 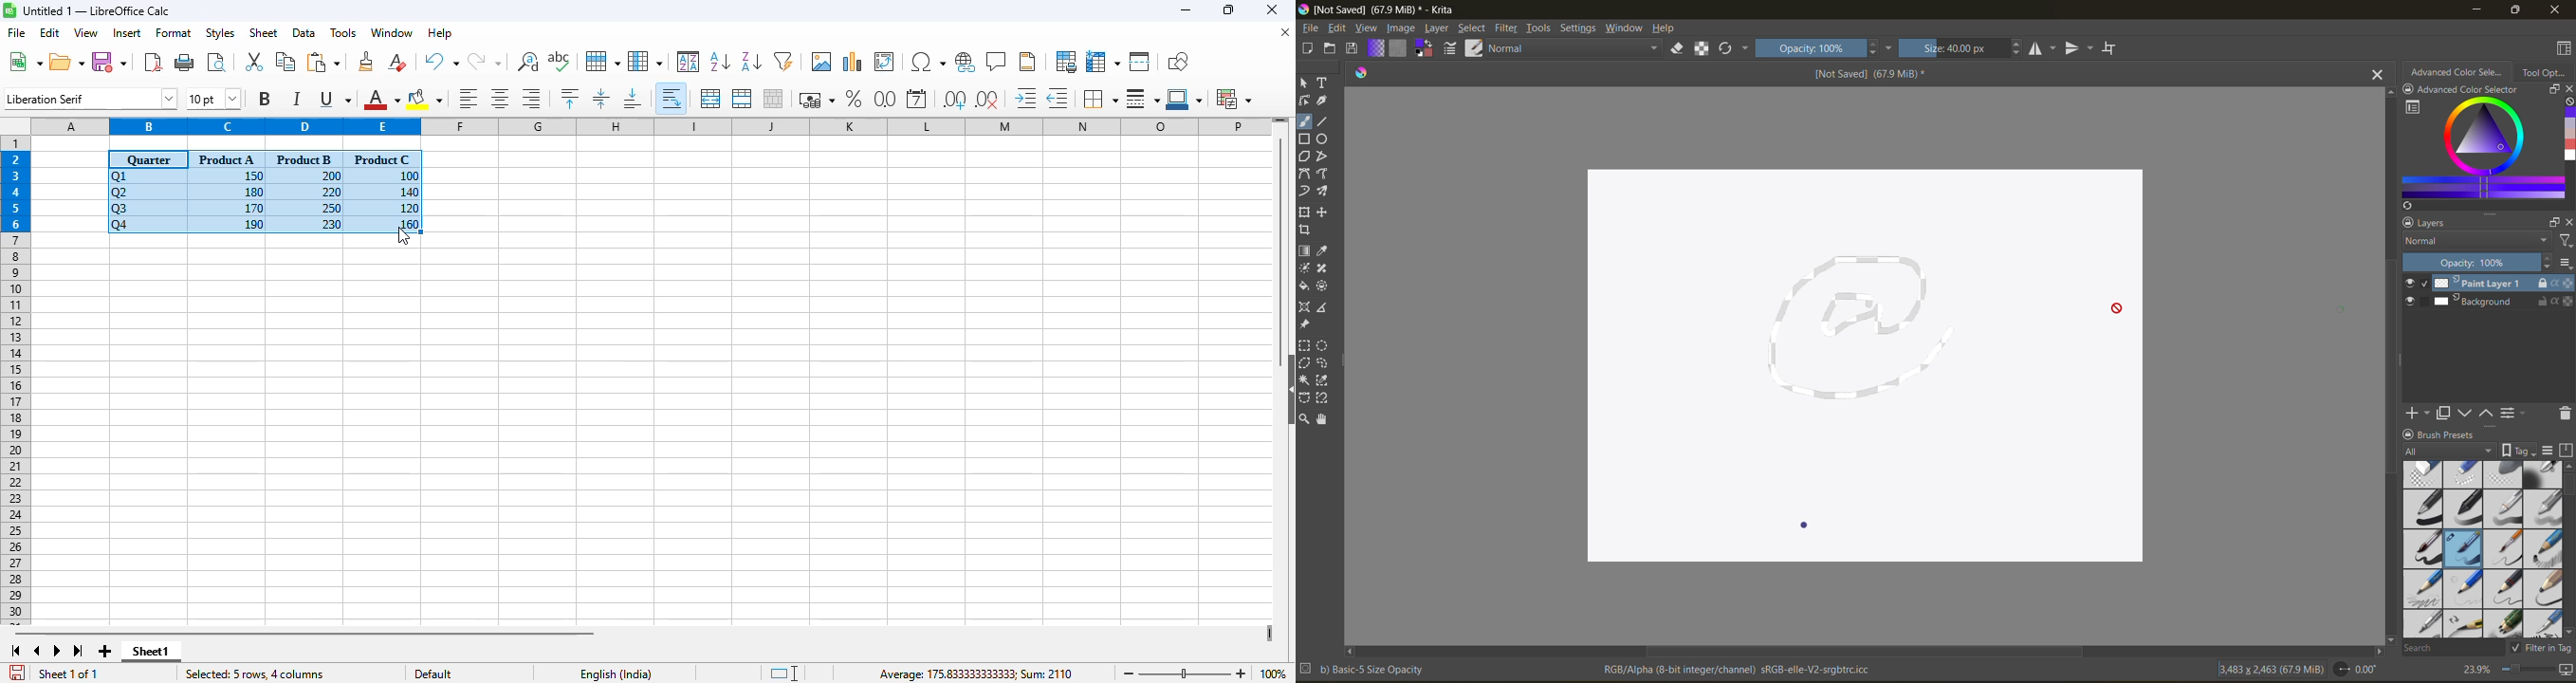 I want to click on insert image, so click(x=822, y=61).